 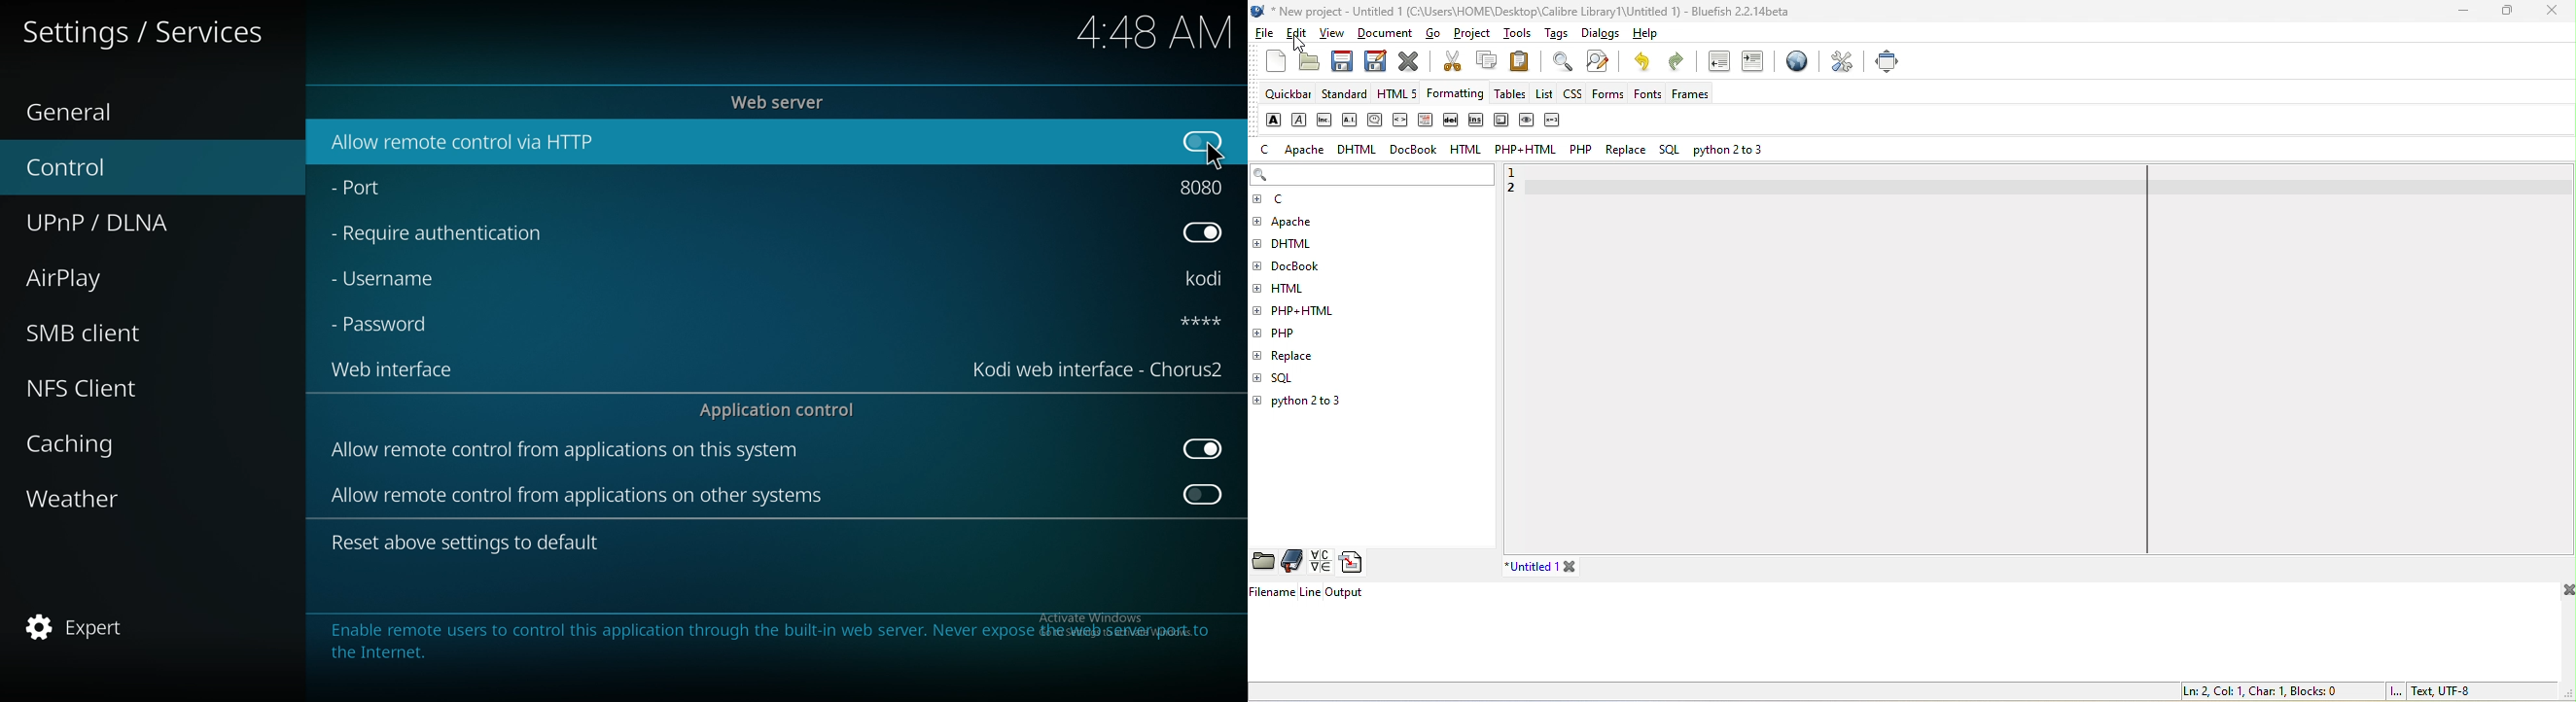 I want to click on preferences, so click(x=1843, y=61).